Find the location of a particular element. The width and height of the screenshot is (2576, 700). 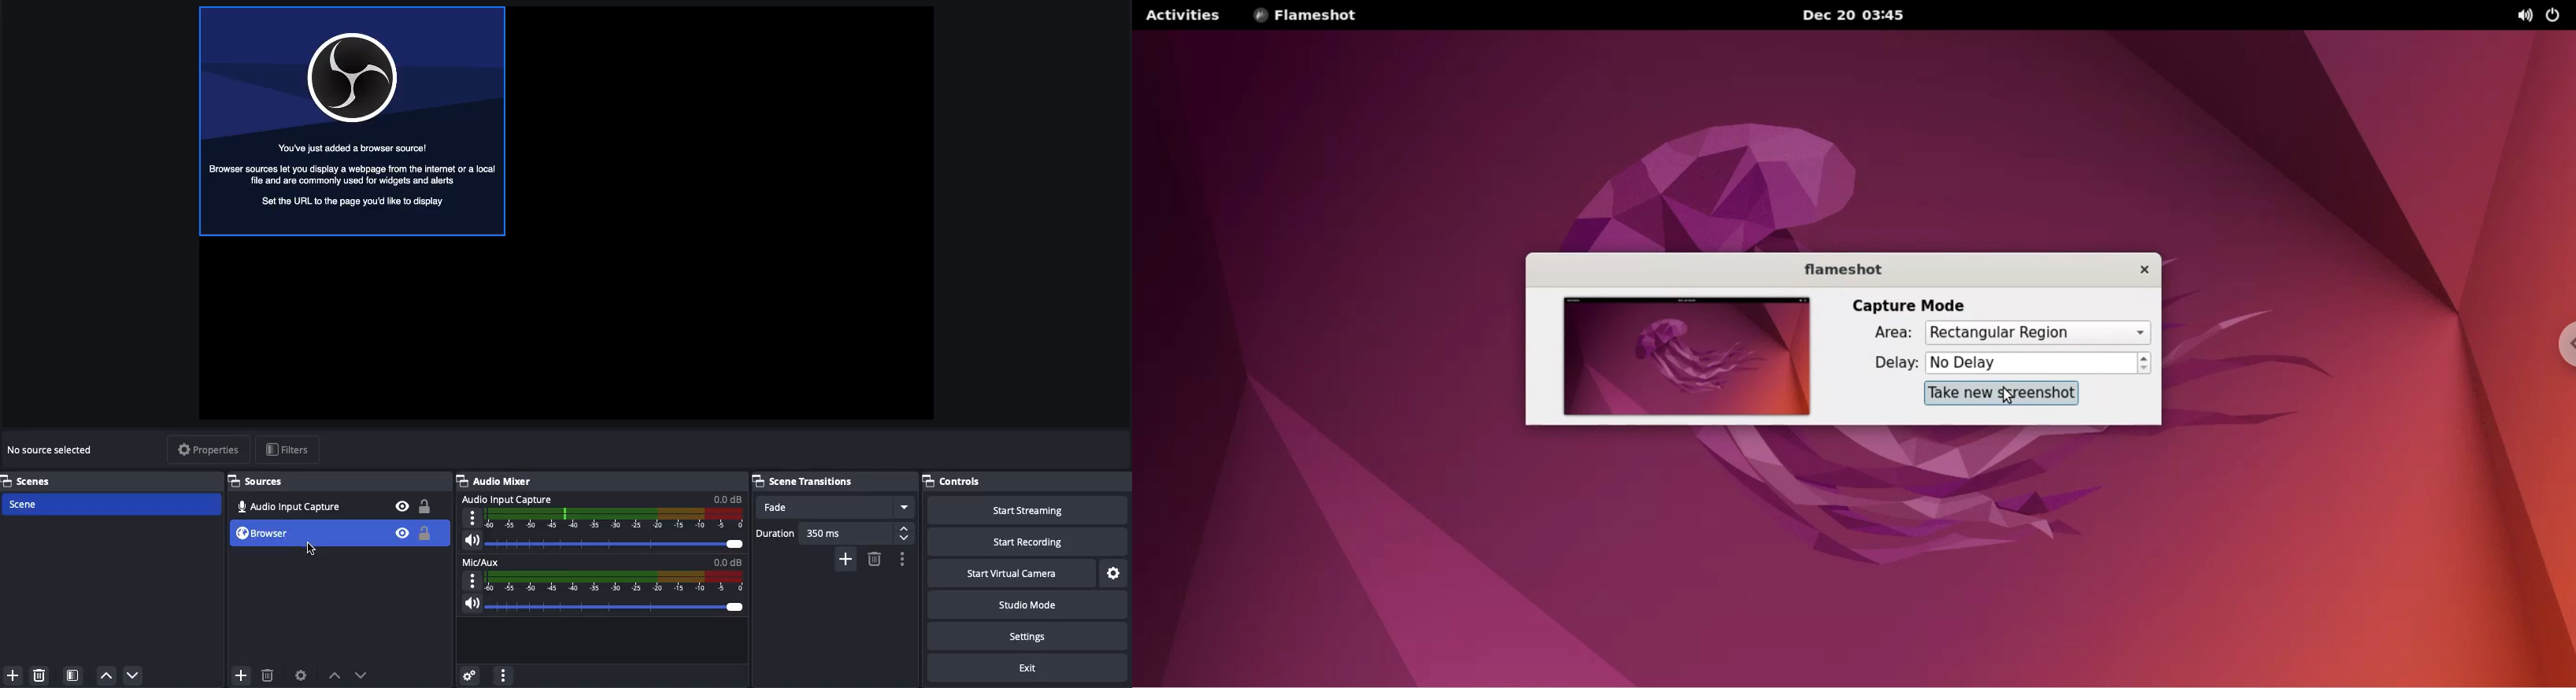

Bible is located at coordinates (402, 520).